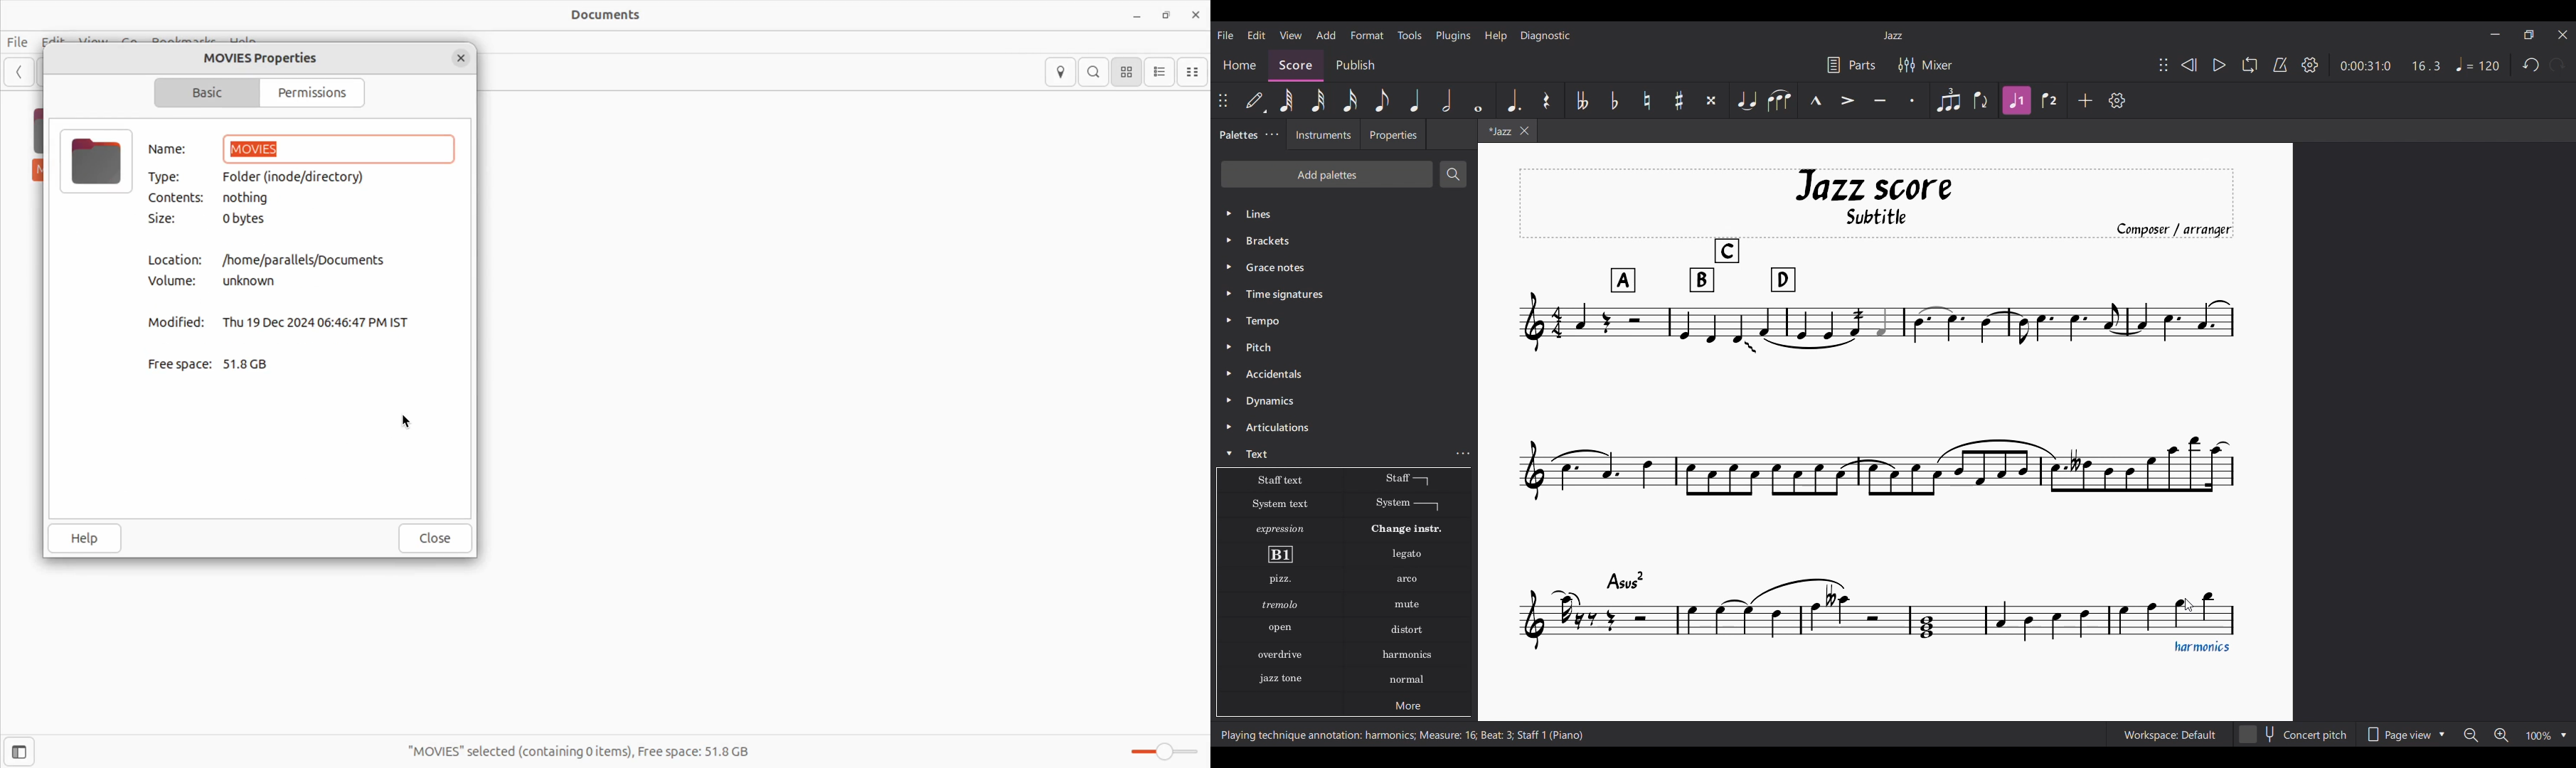 This screenshot has height=784, width=2576. Describe the element at coordinates (2531, 65) in the screenshot. I see `Undo` at that location.